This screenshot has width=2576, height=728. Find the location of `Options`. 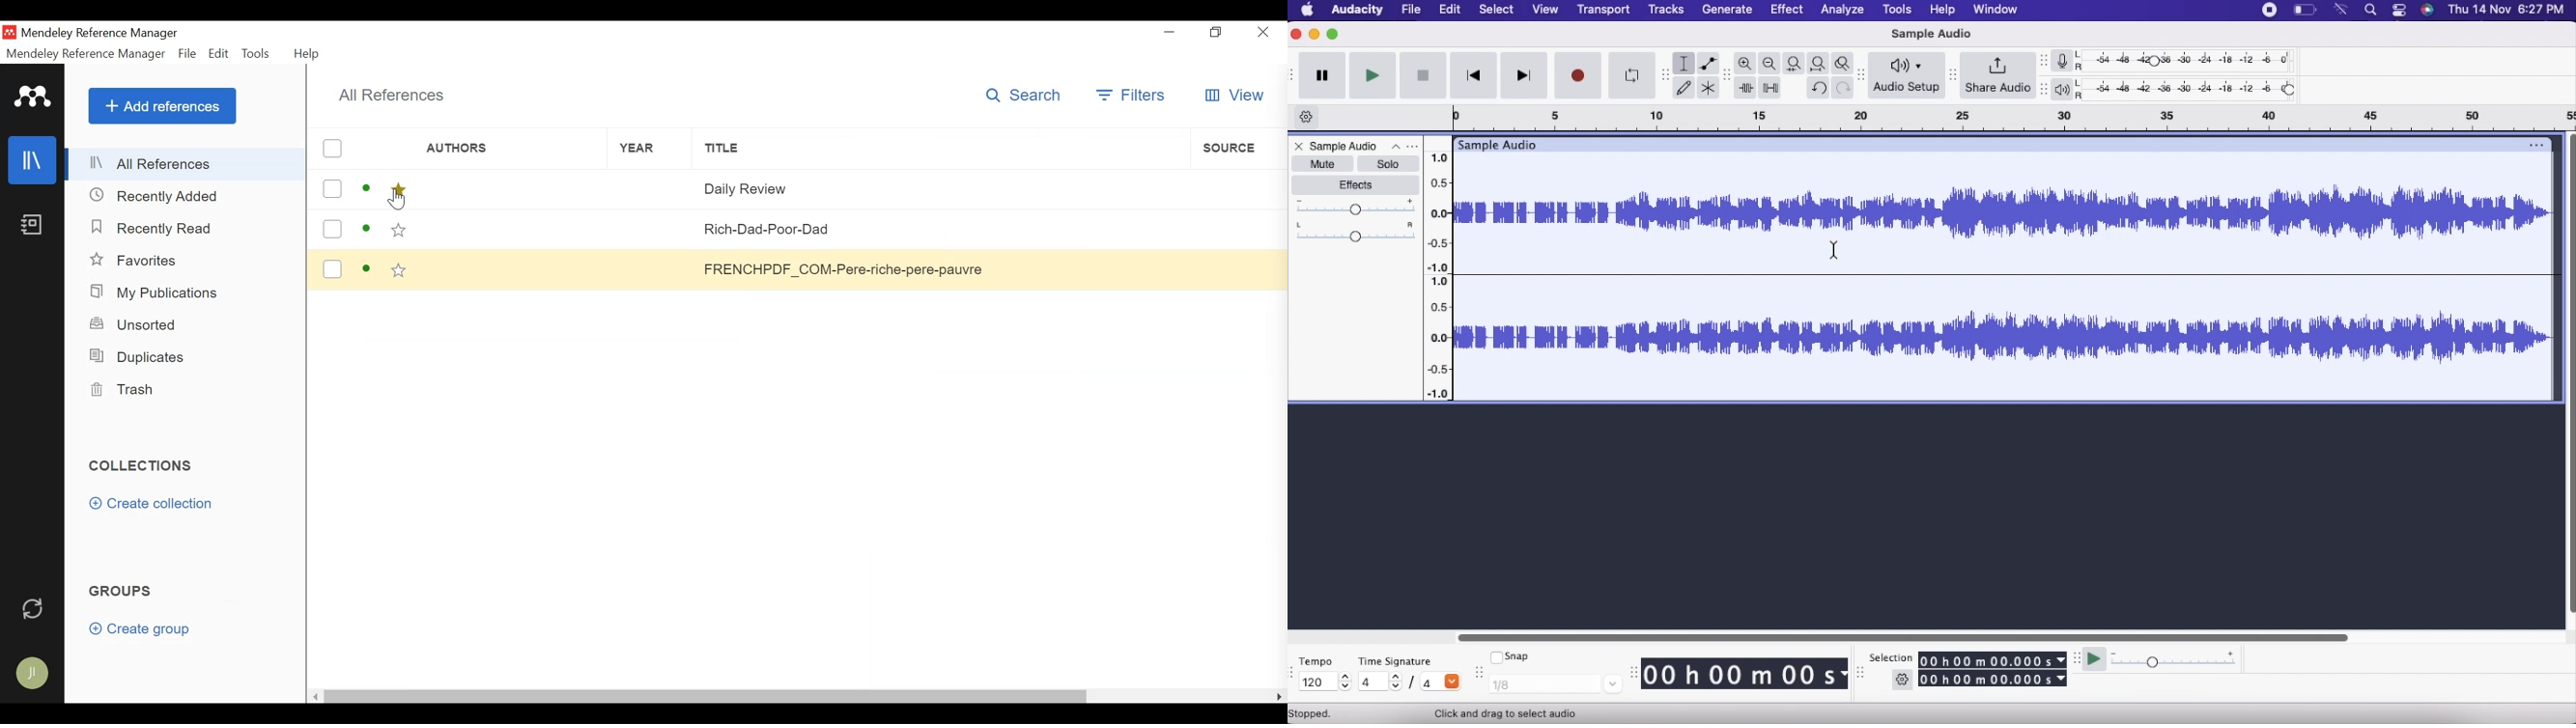

Options is located at coordinates (1403, 146).